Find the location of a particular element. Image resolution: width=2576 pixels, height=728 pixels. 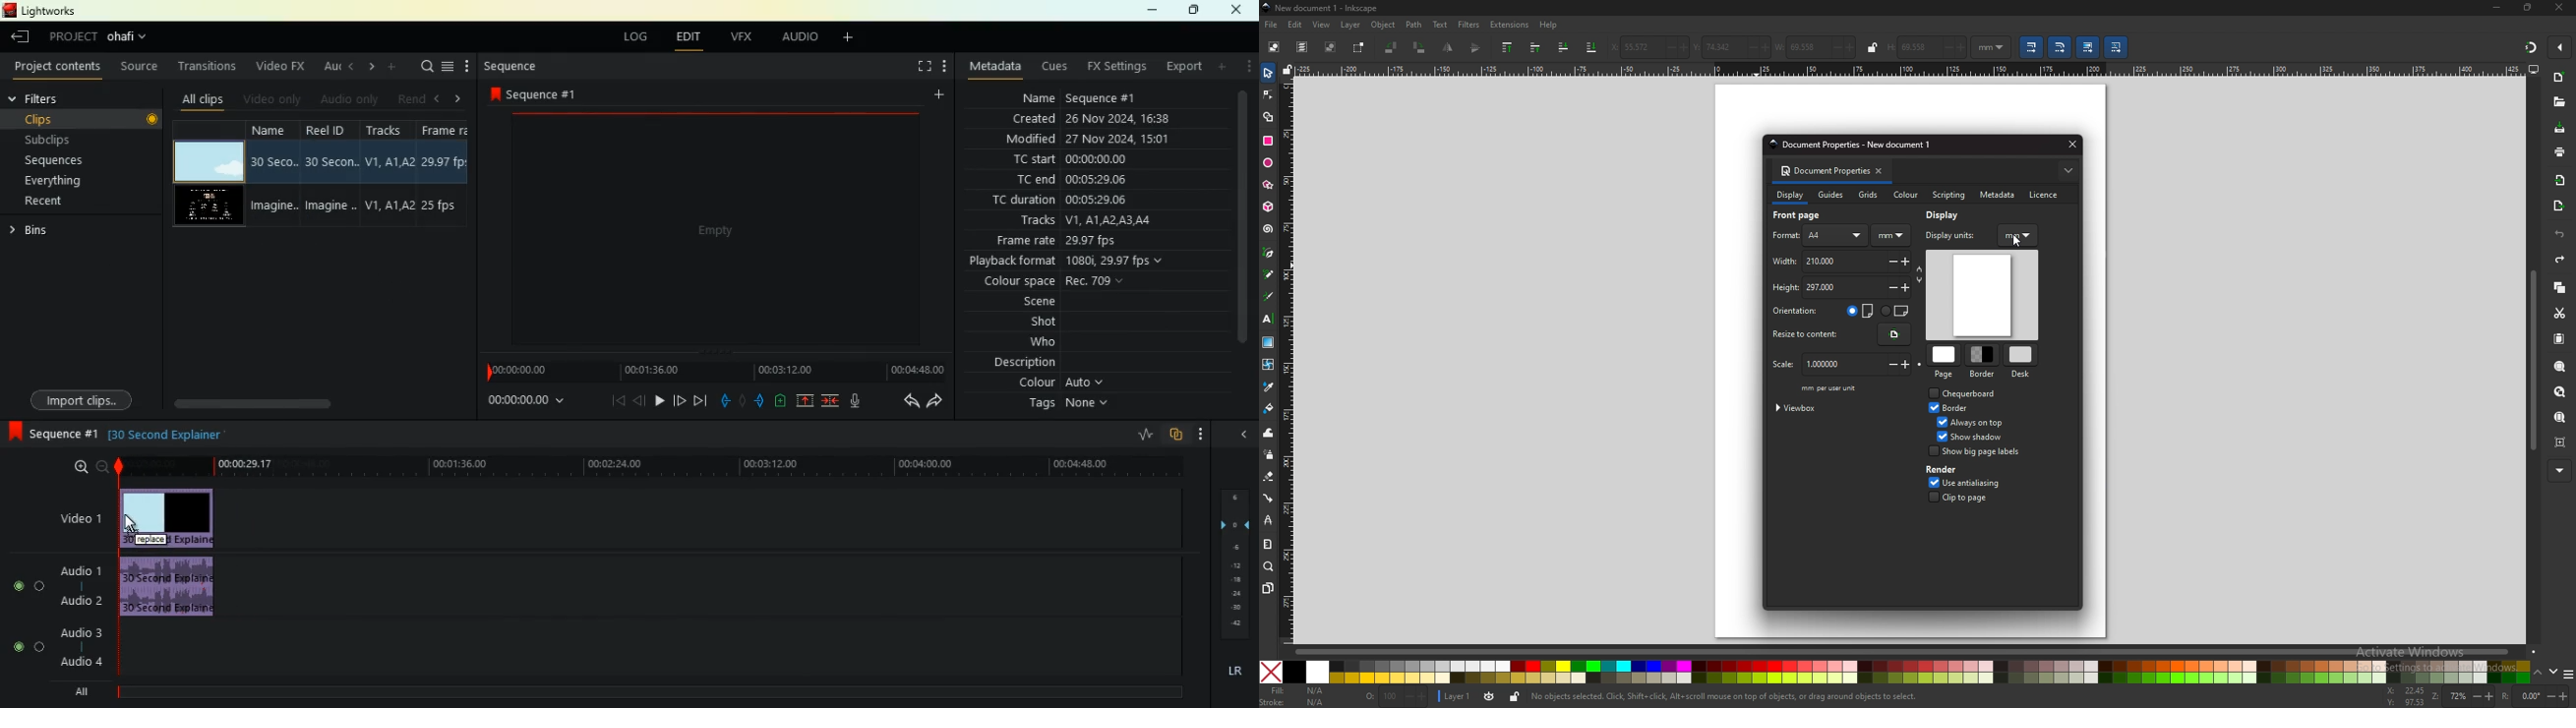

enable snapping is located at coordinates (2557, 47).